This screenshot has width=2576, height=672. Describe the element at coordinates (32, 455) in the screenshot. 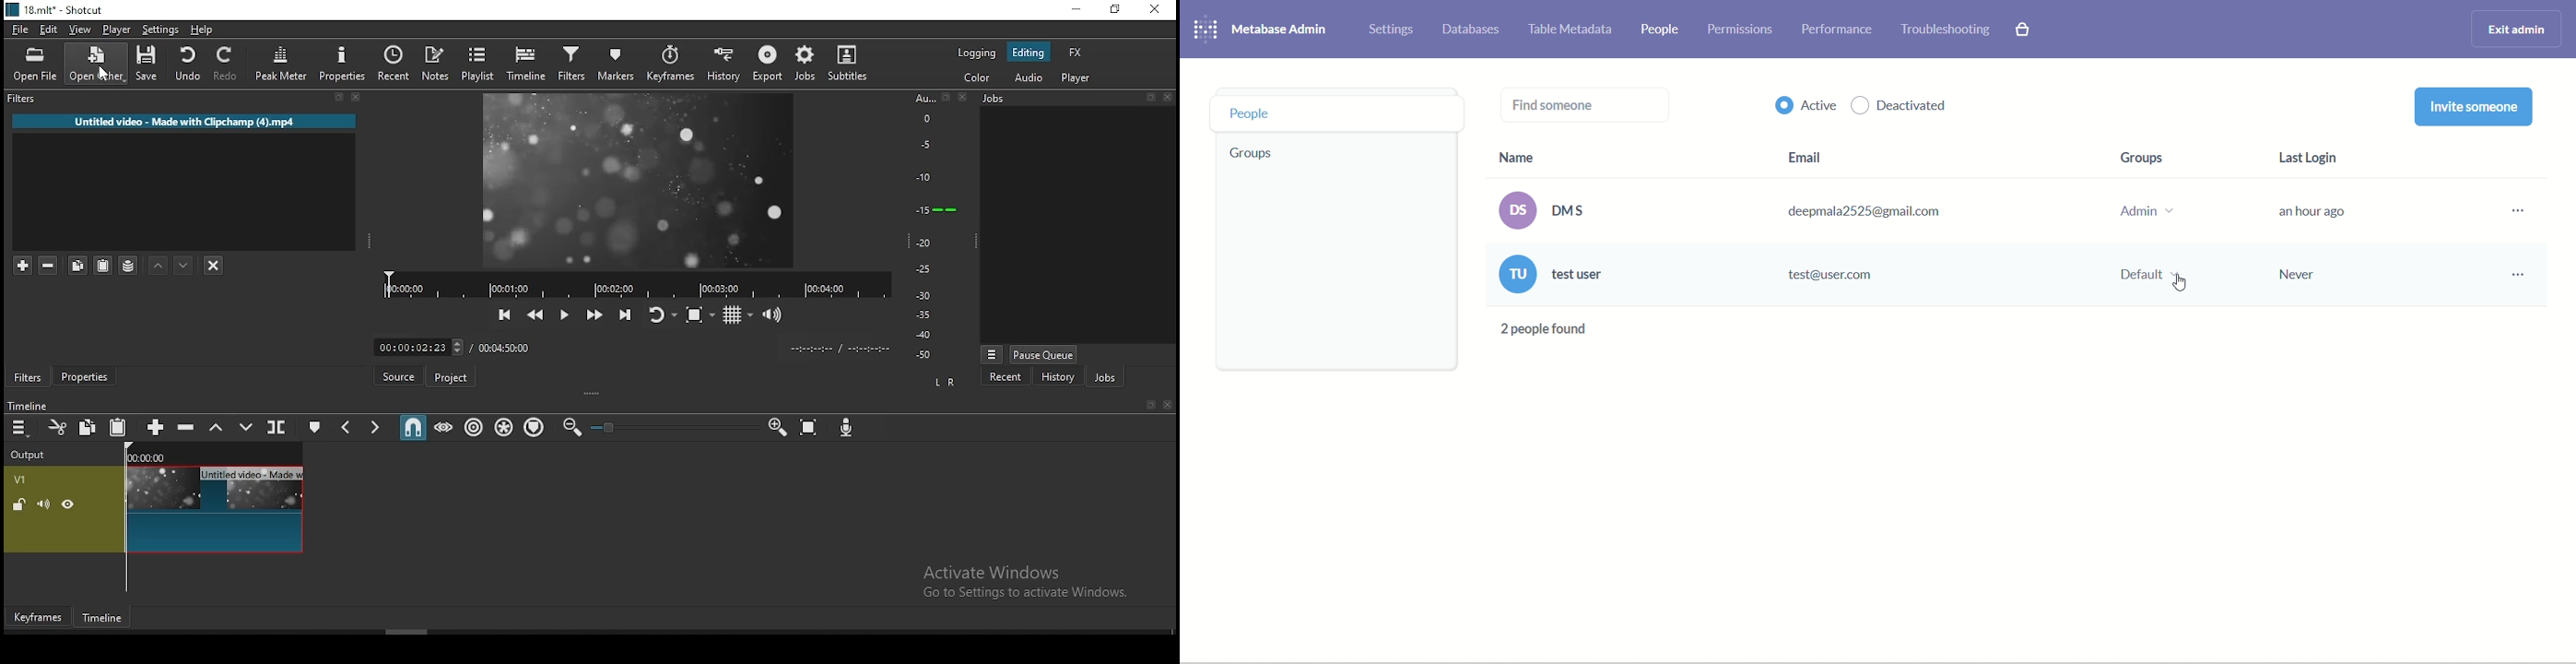

I see `Output` at that location.